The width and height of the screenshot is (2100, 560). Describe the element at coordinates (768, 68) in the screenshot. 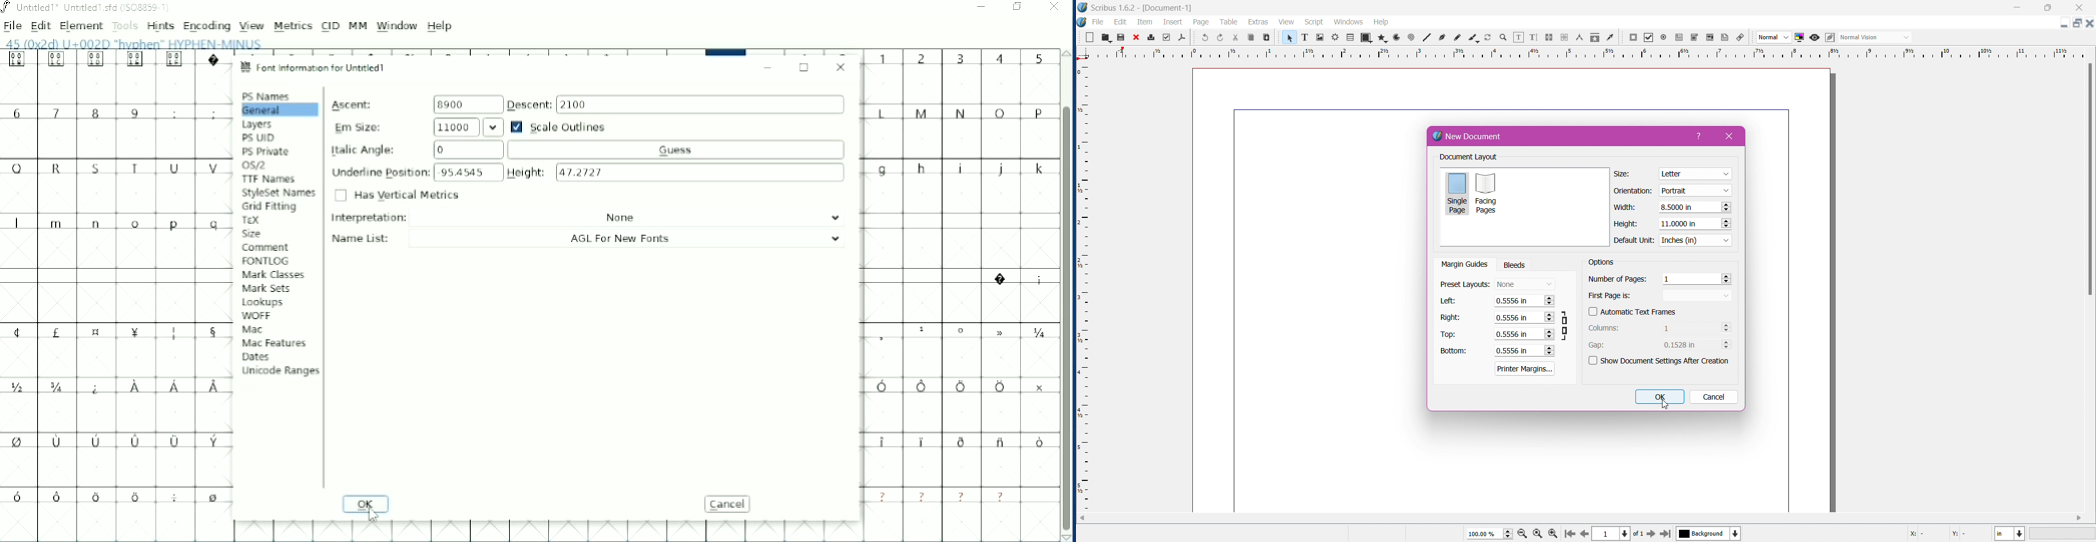

I see `Minimize` at that location.